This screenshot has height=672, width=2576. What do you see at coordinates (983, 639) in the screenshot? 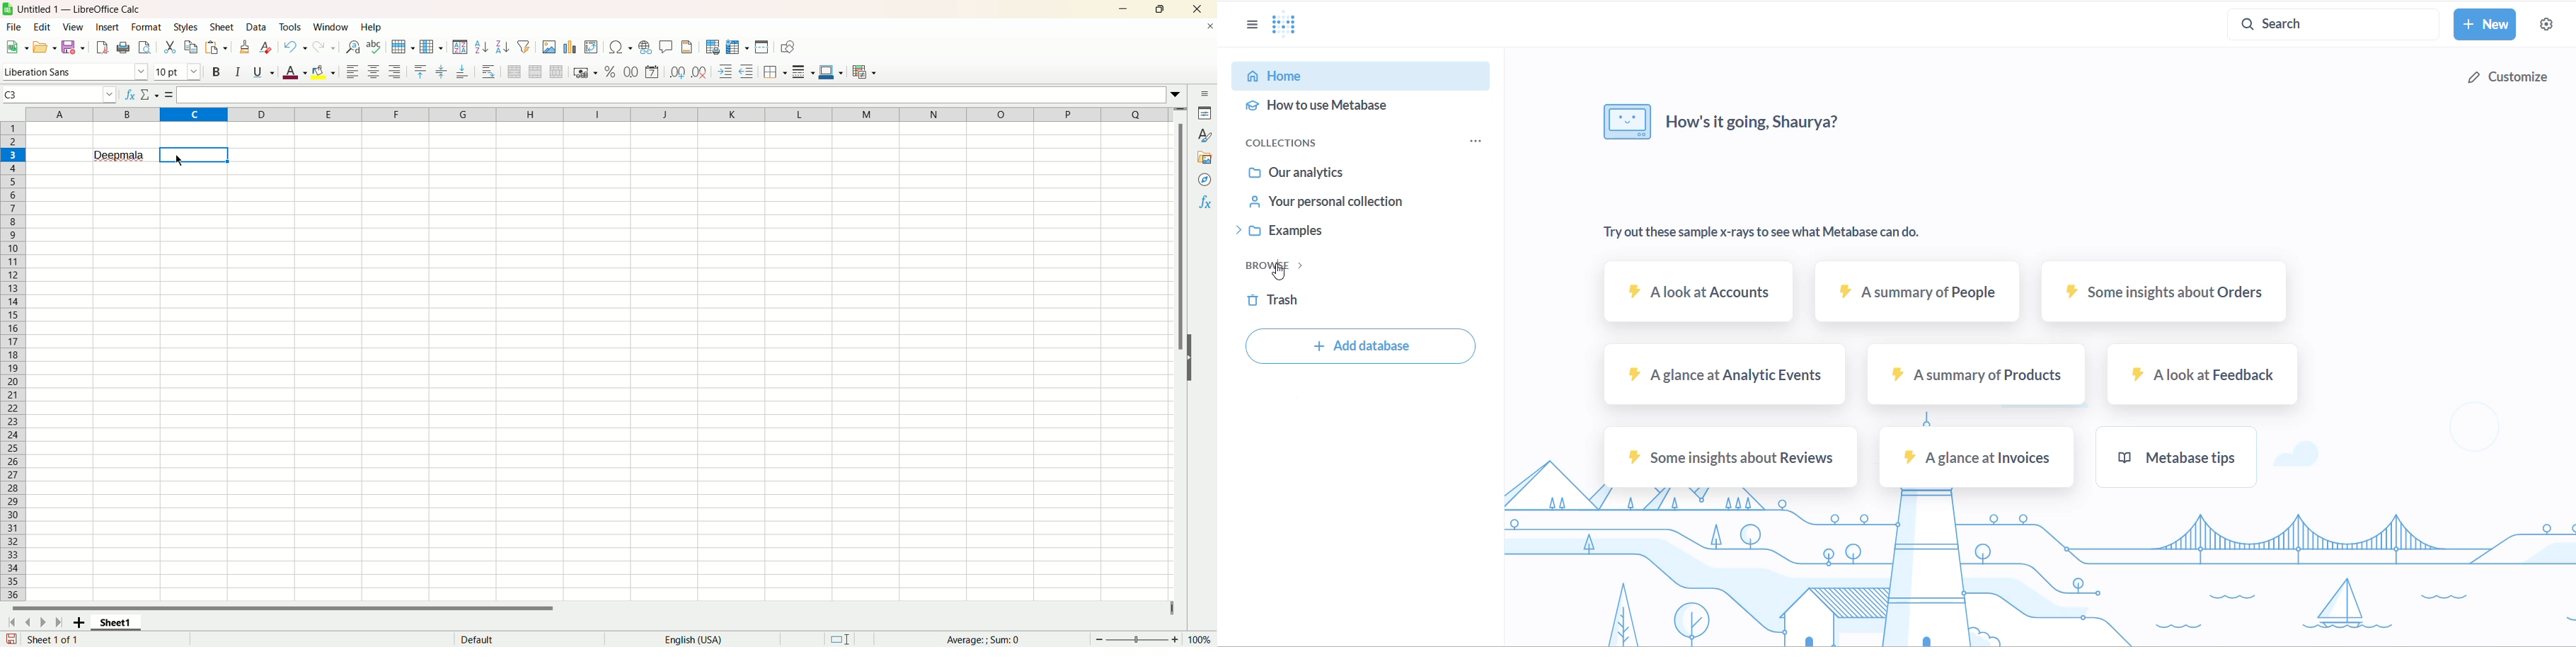
I see `Formula` at bounding box center [983, 639].